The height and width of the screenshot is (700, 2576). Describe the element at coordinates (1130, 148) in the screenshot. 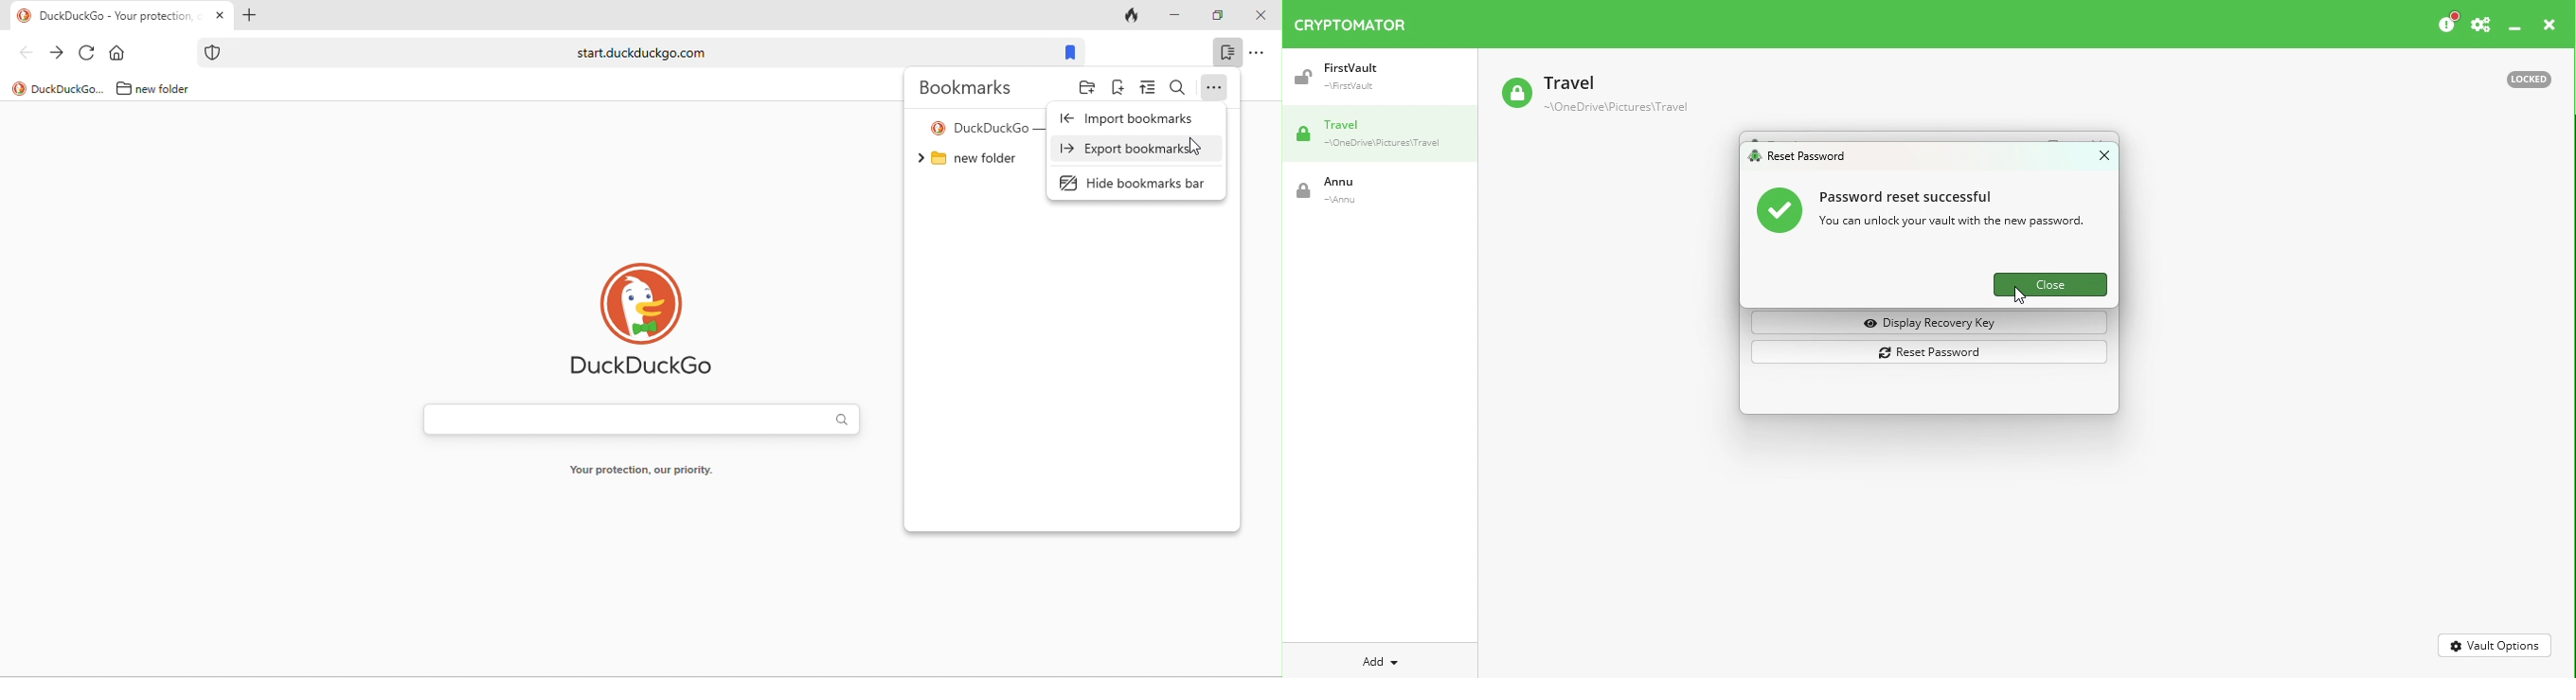

I see `export bookmark` at that location.